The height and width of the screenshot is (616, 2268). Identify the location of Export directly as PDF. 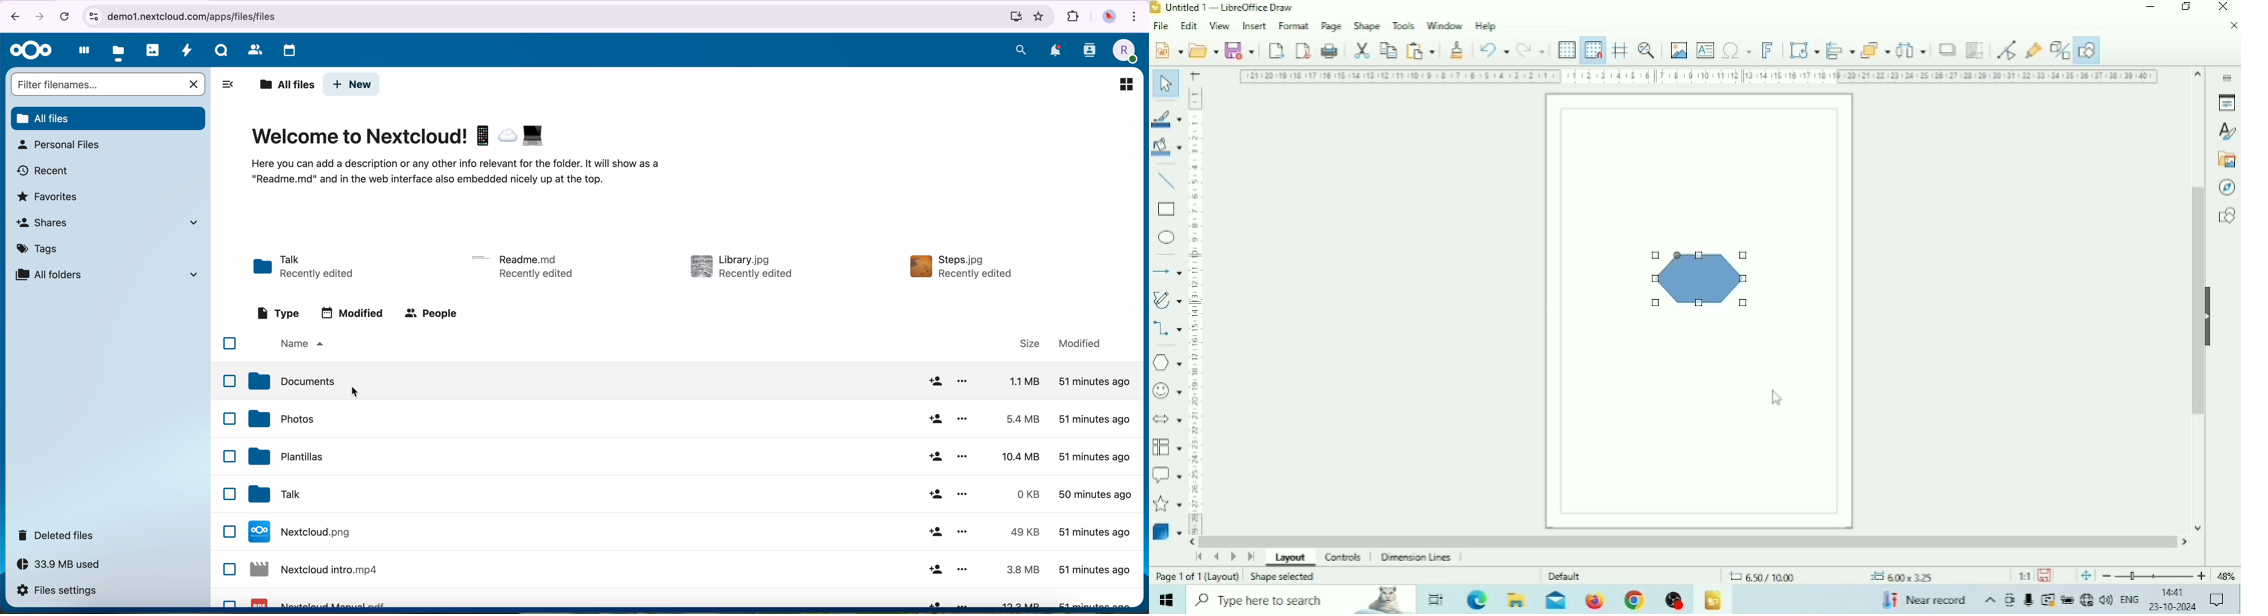
(1304, 49).